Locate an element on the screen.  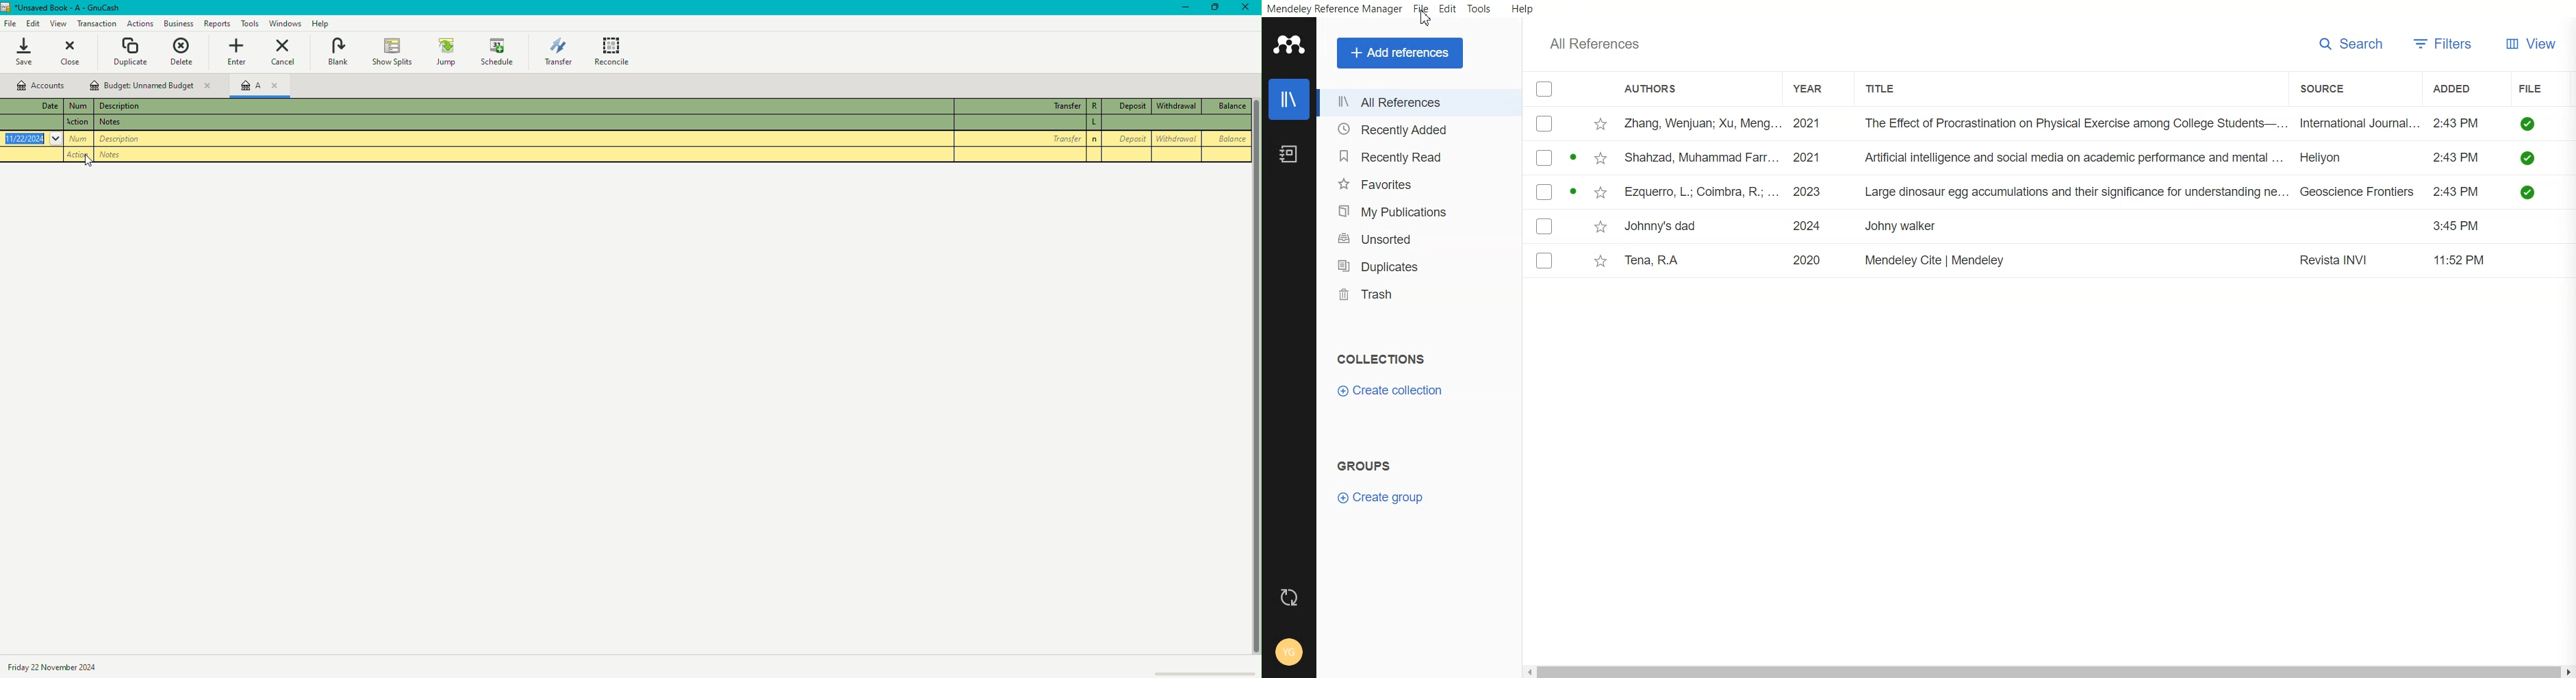
date is located at coordinates (34, 122).